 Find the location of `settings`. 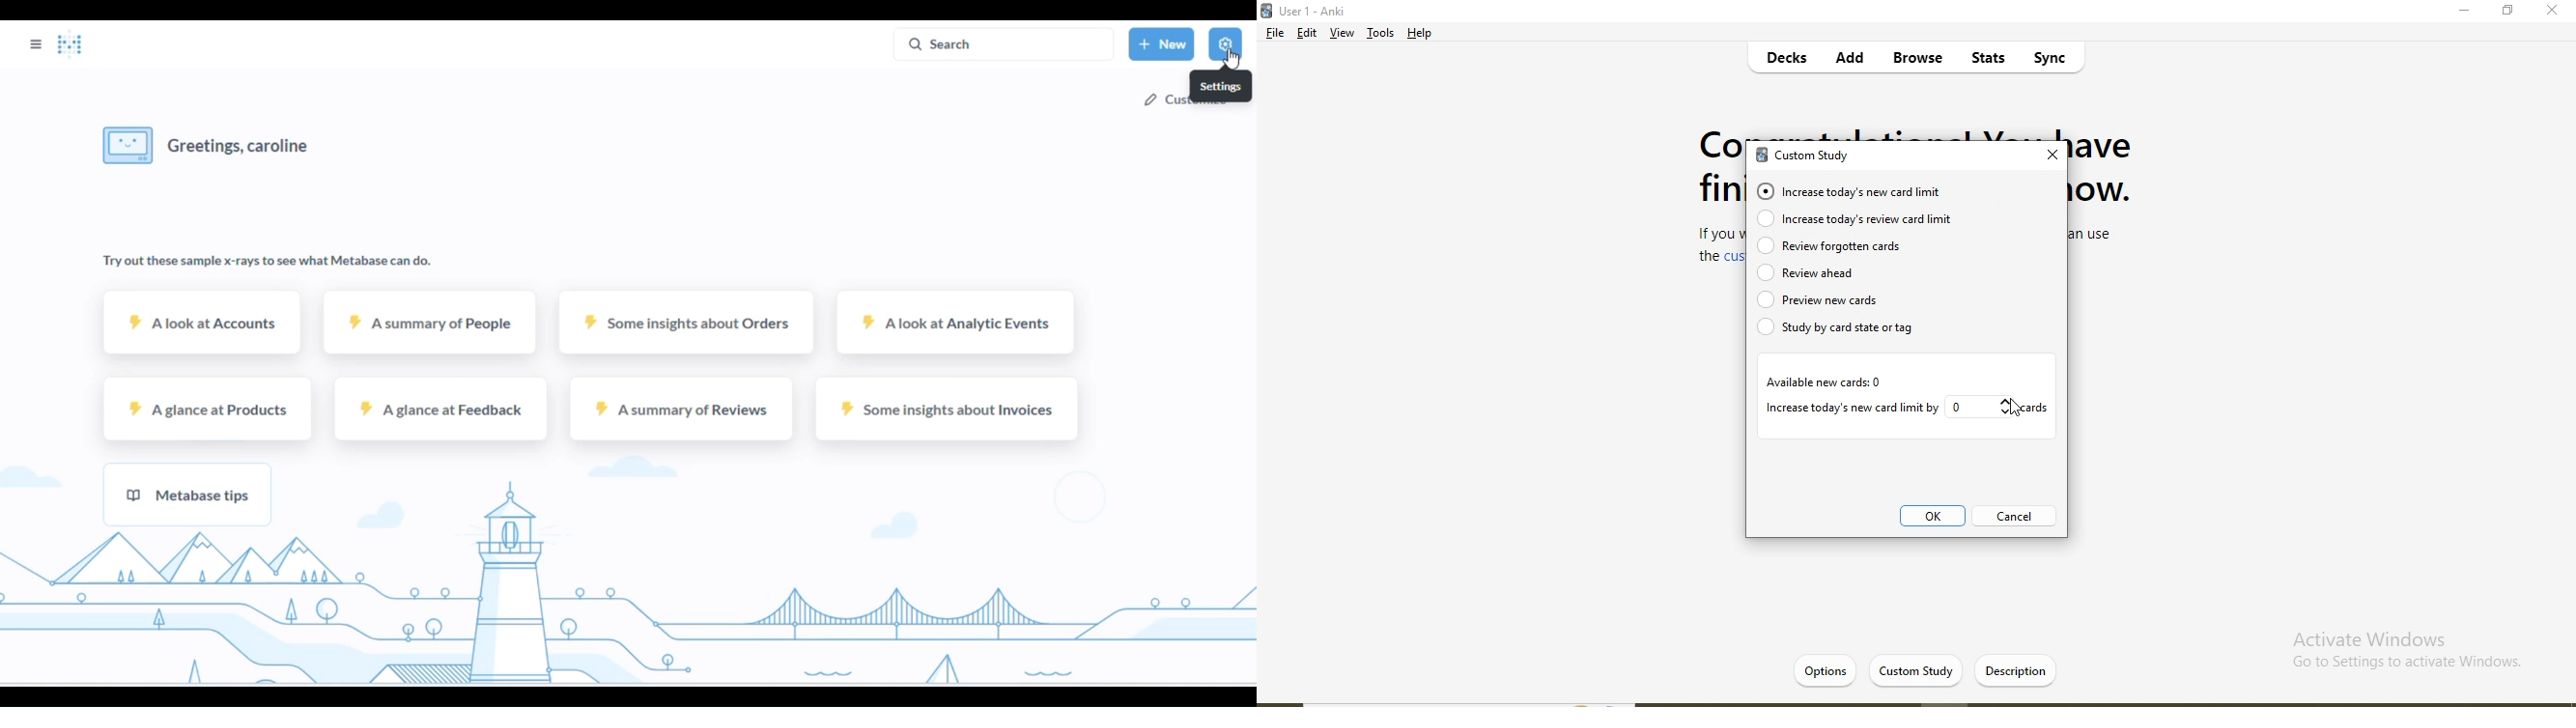

settings is located at coordinates (1226, 44).